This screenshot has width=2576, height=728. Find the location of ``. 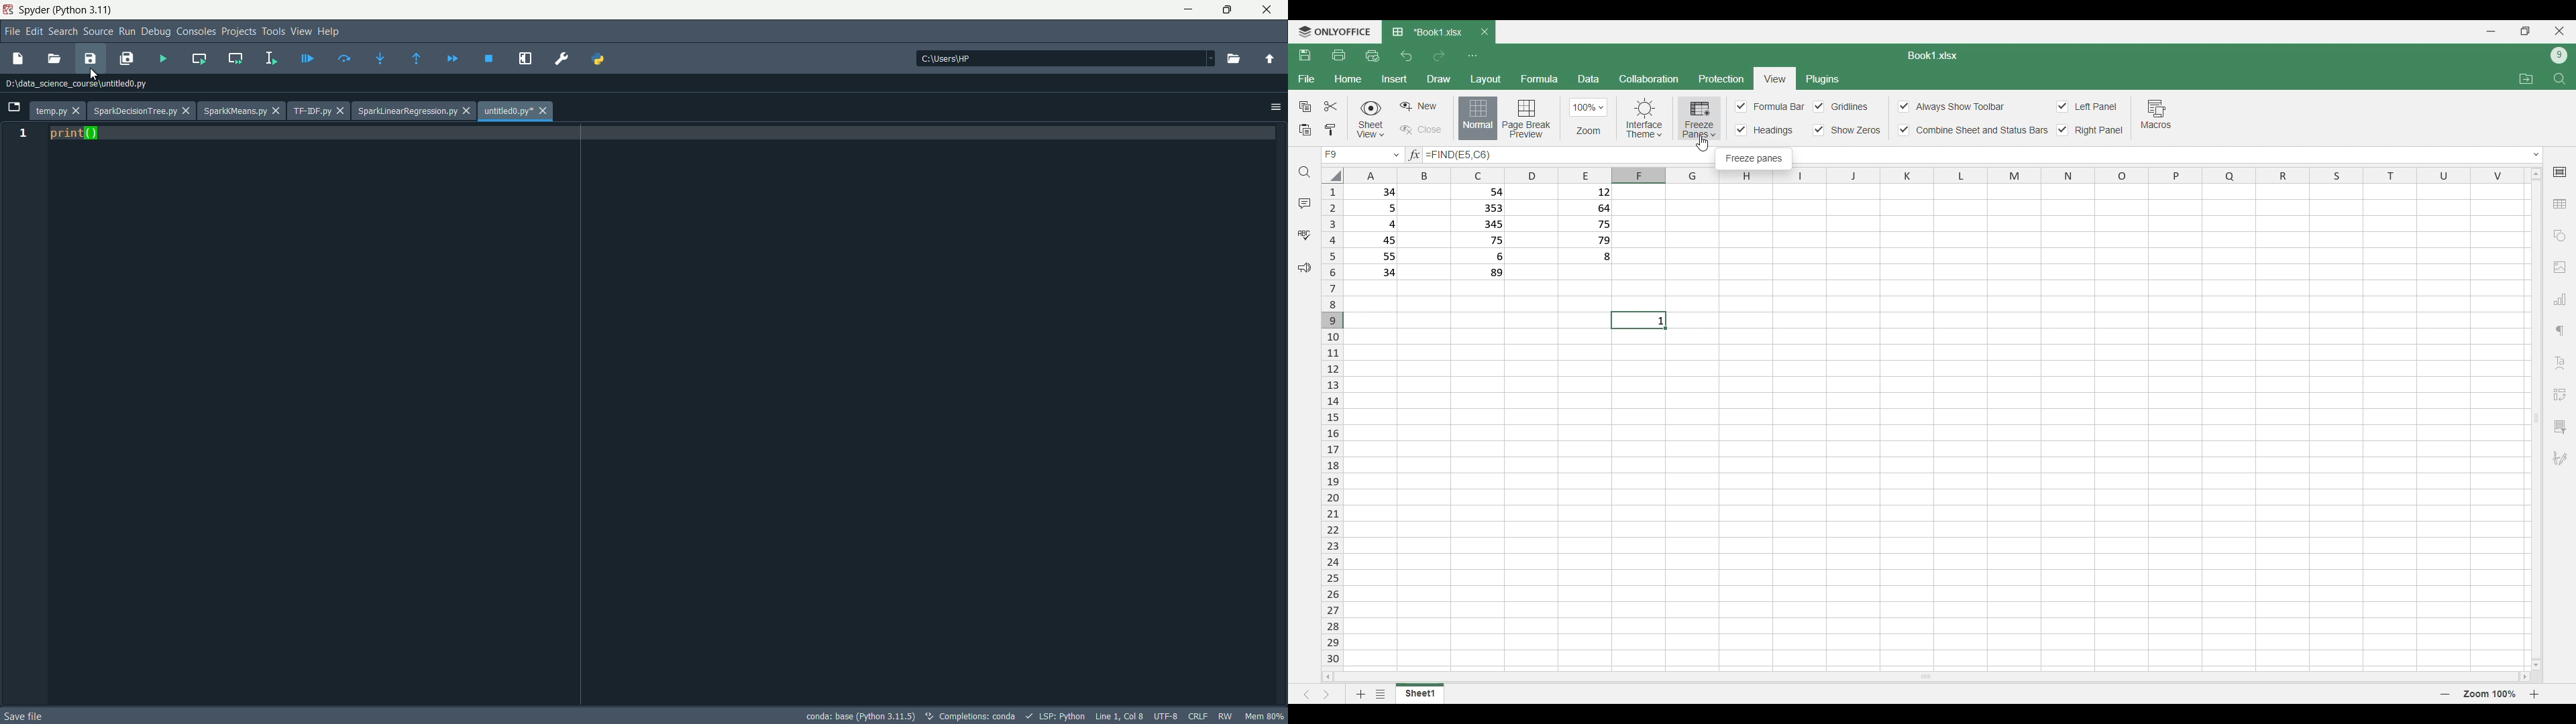

 is located at coordinates (1224, 715).